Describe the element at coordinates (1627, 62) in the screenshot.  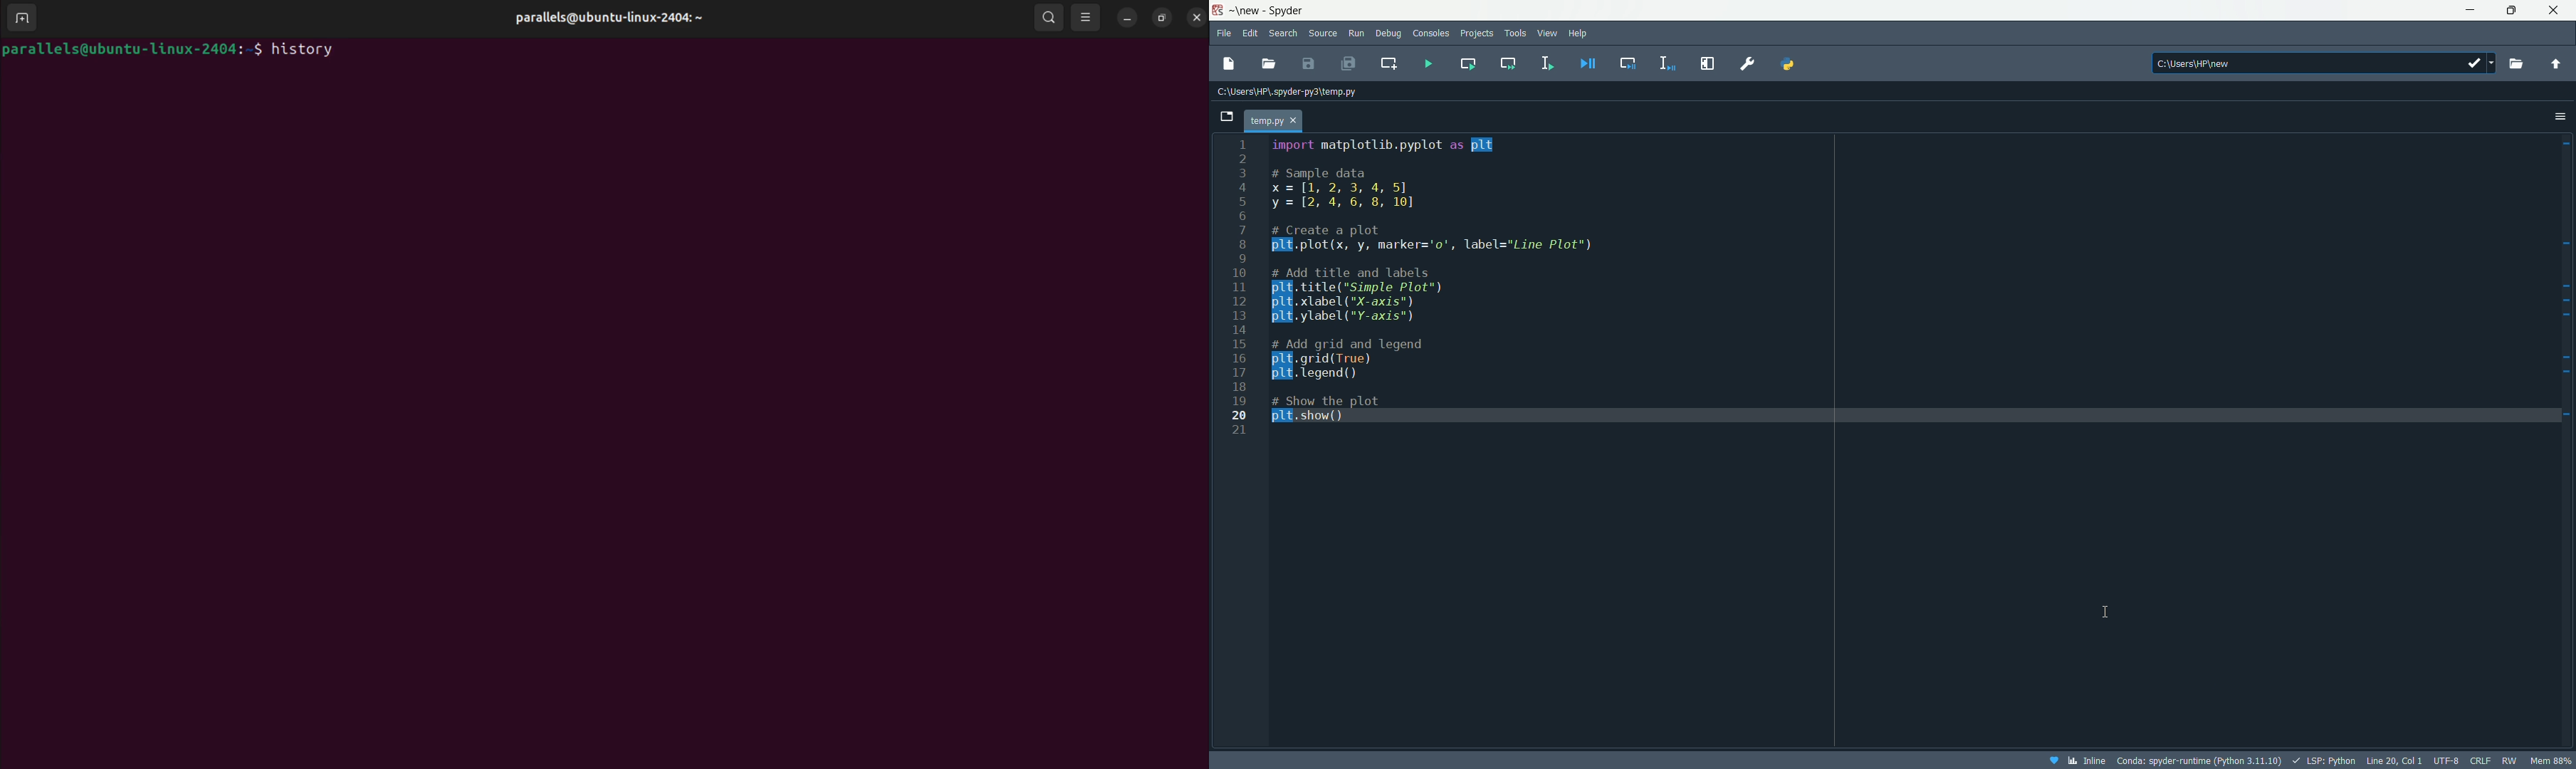
I see `debug cell` at that location.